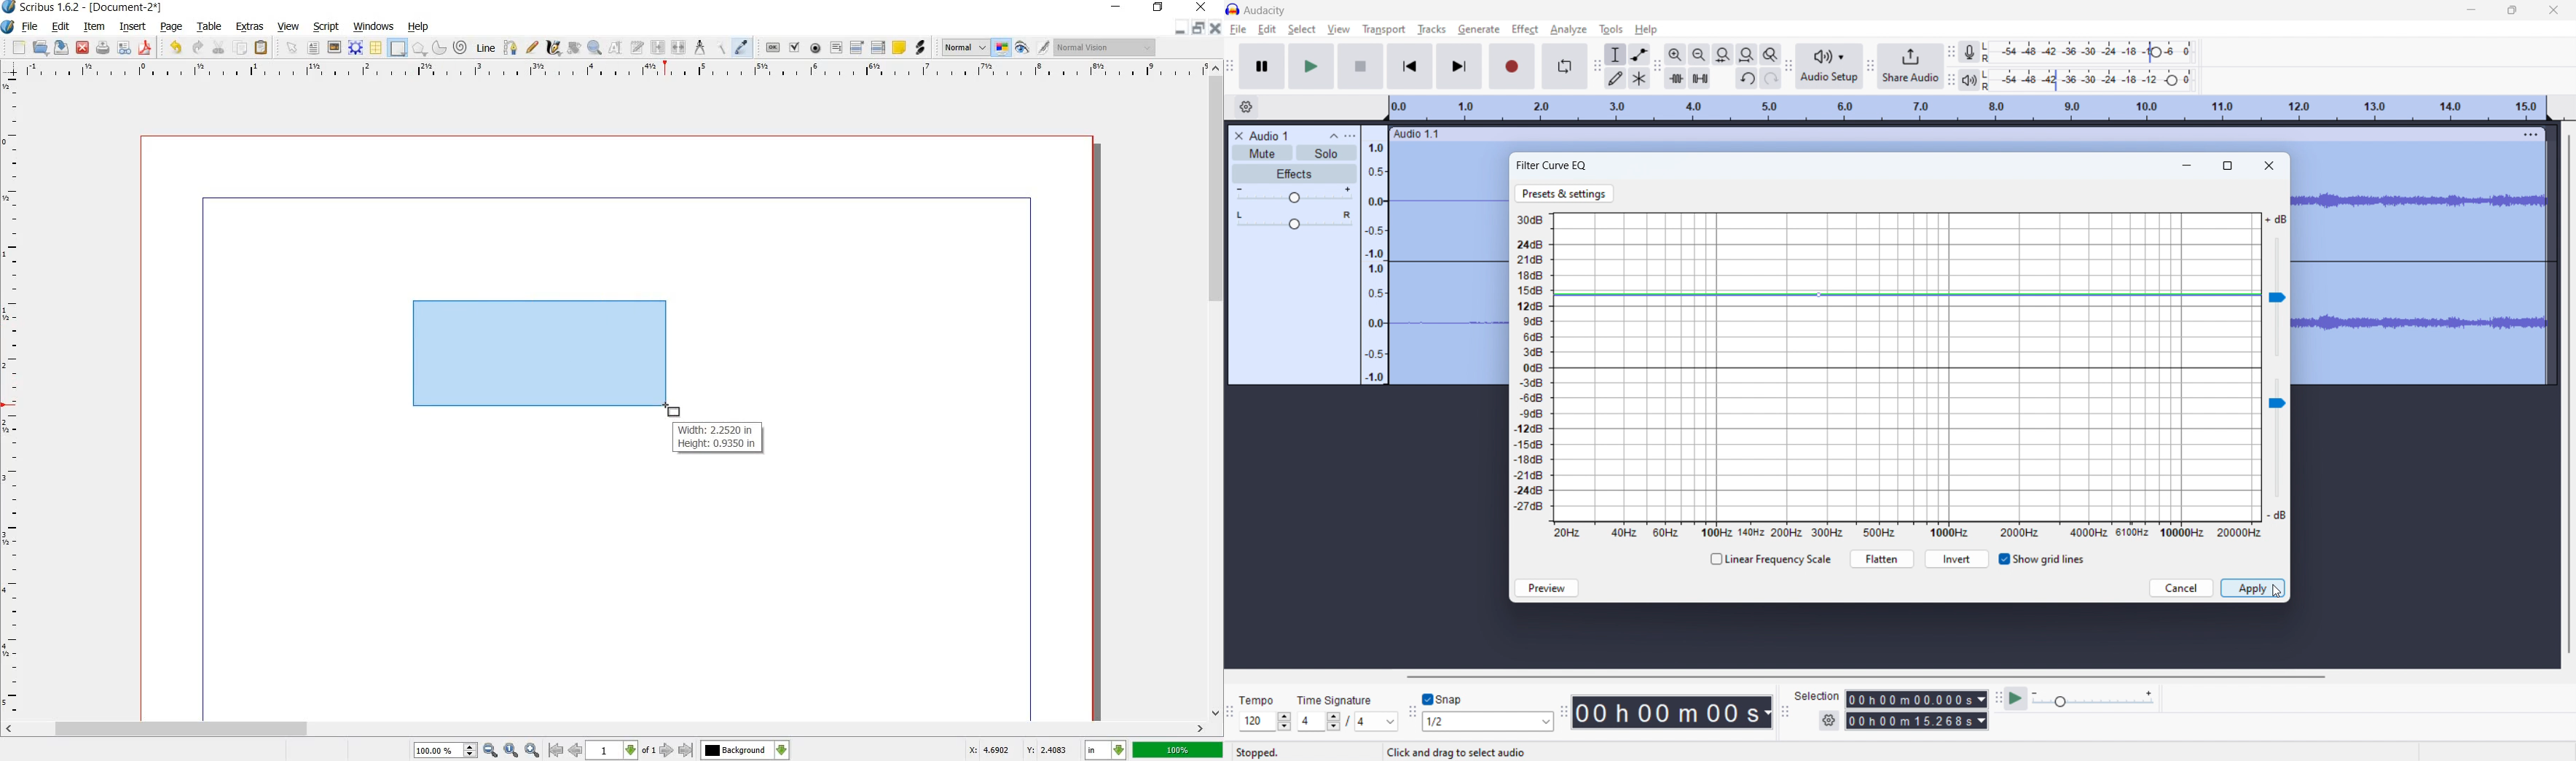 This screenshot has width=2576, height=784. What do you see at coordinates (613, 71) in the screenshot?
I see `RULER` at bounding box center [613, 71].